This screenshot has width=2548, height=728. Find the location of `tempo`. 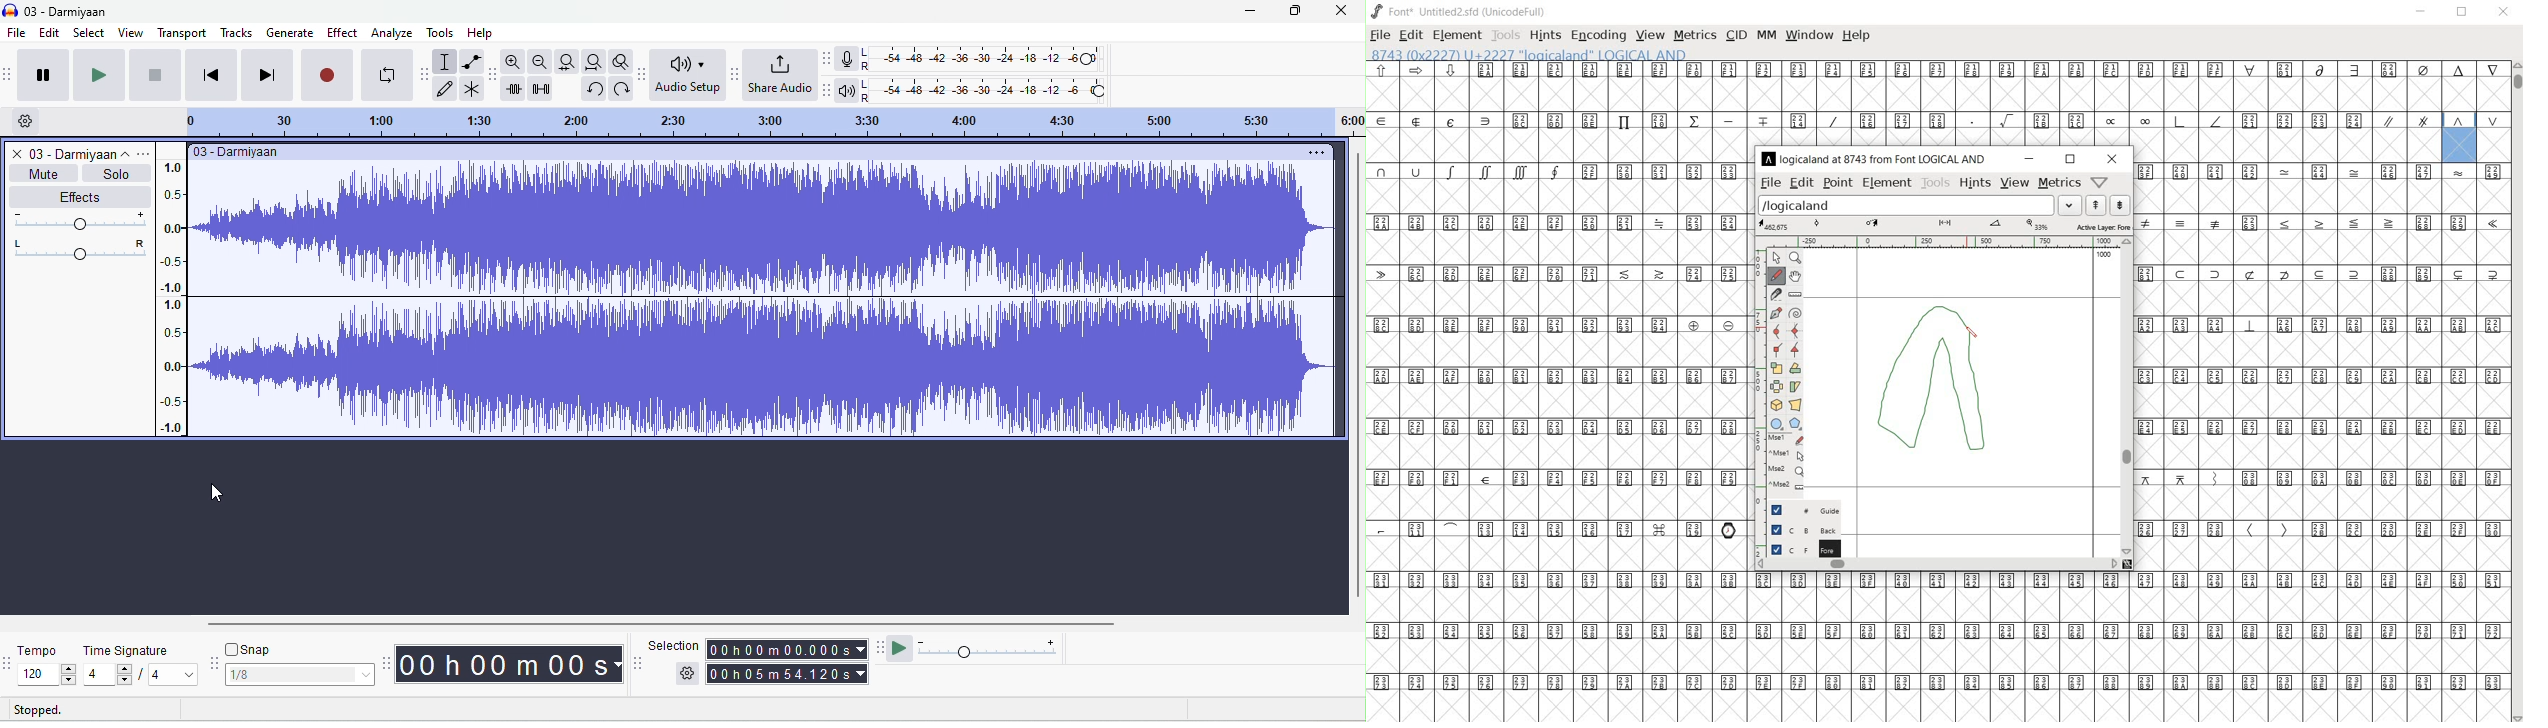

tempo is located at coordinates (38, 650).